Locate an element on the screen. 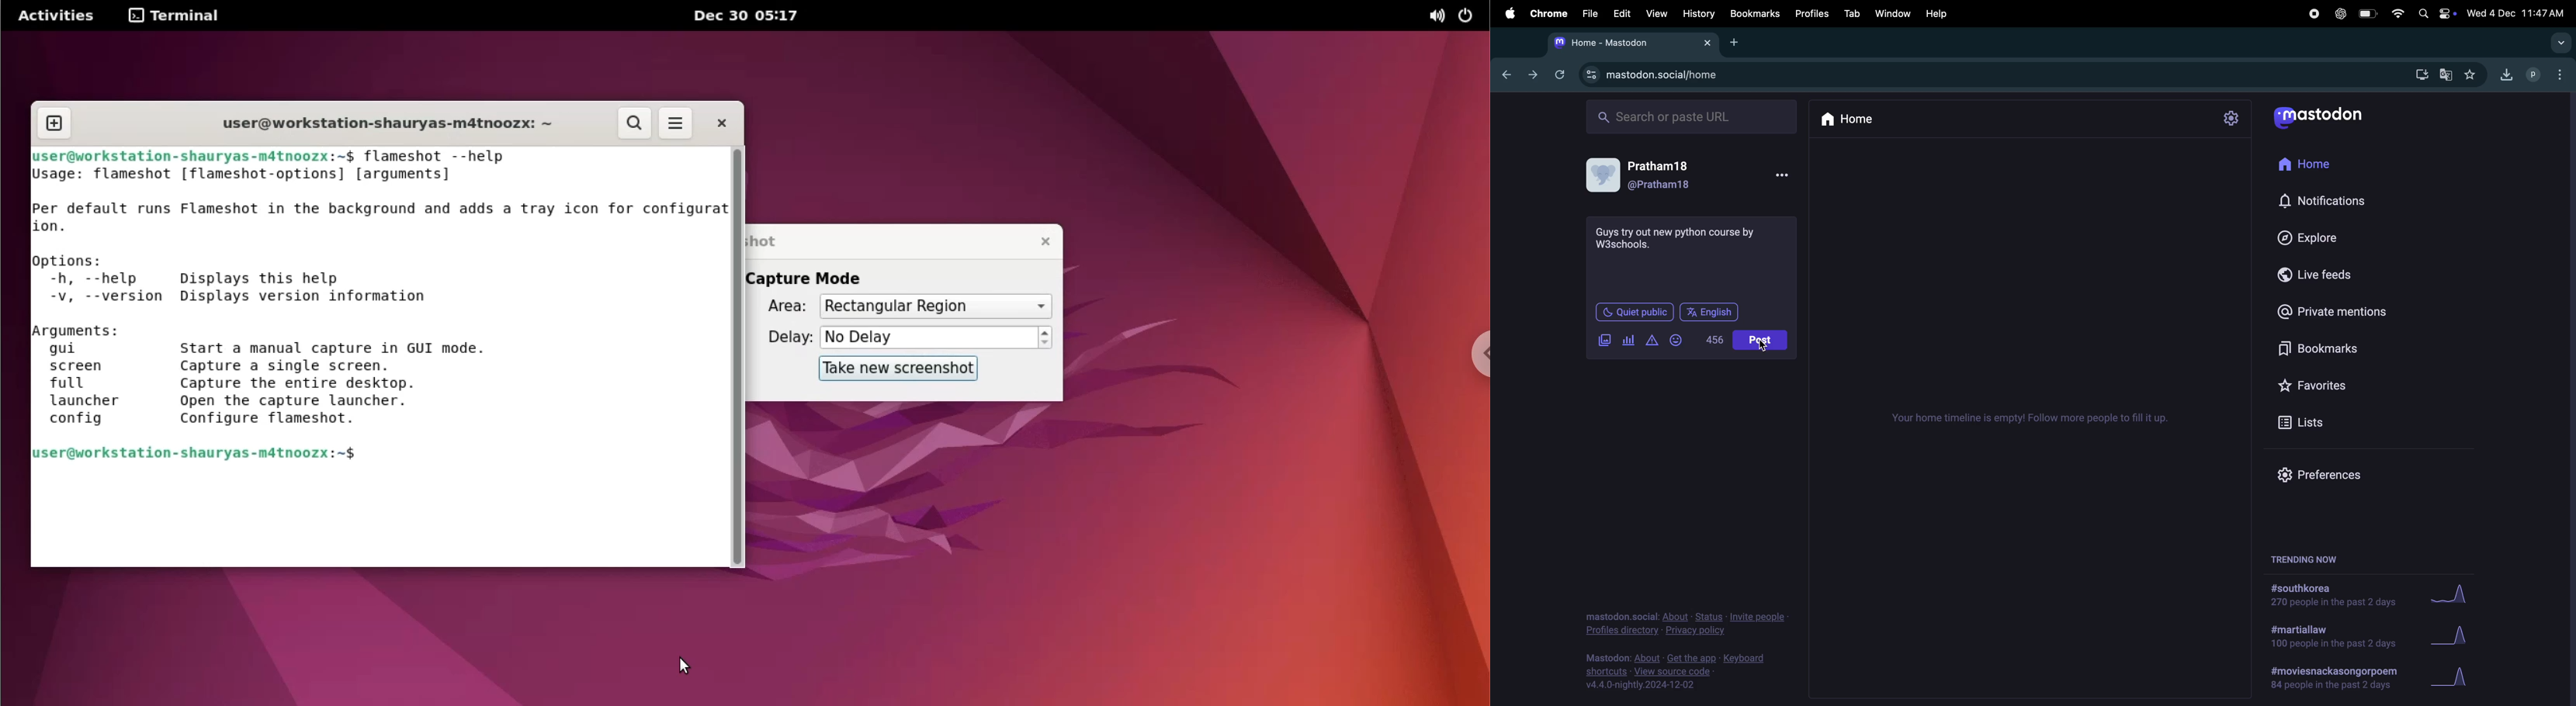 This screenshot has width=2576, height=728. area: is located at coordinates (783, 307).